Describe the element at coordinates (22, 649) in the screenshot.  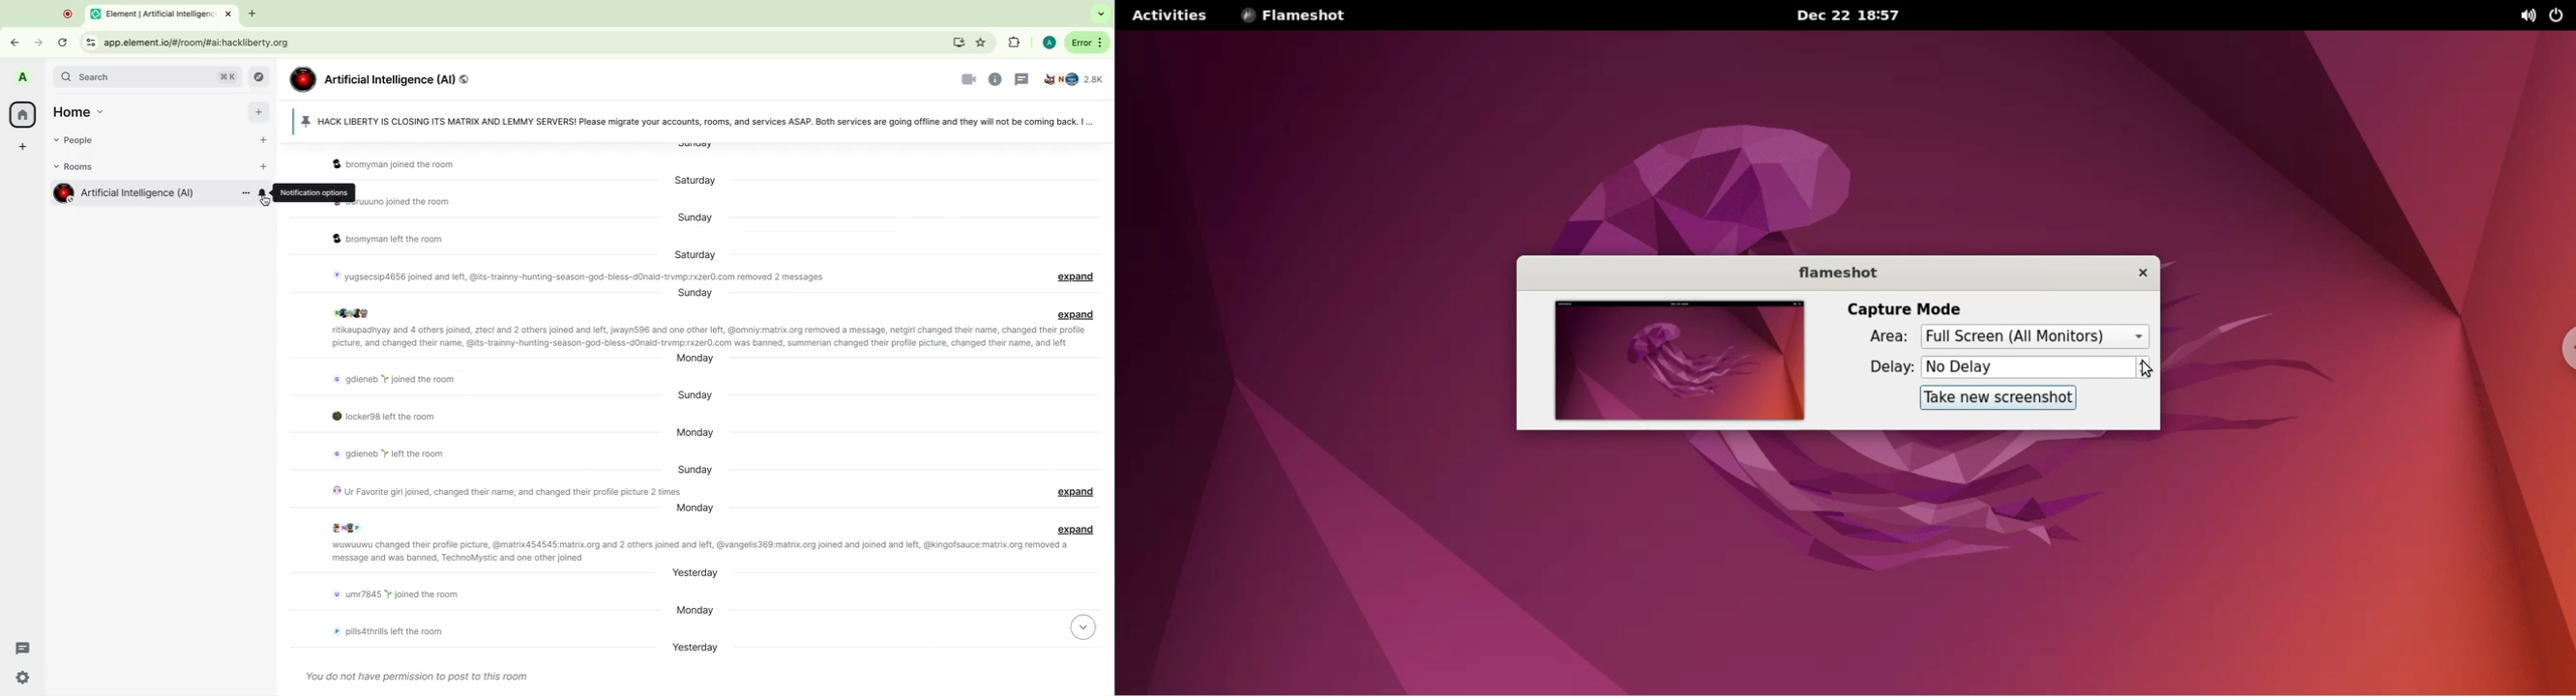
I see `Threads` at that location.